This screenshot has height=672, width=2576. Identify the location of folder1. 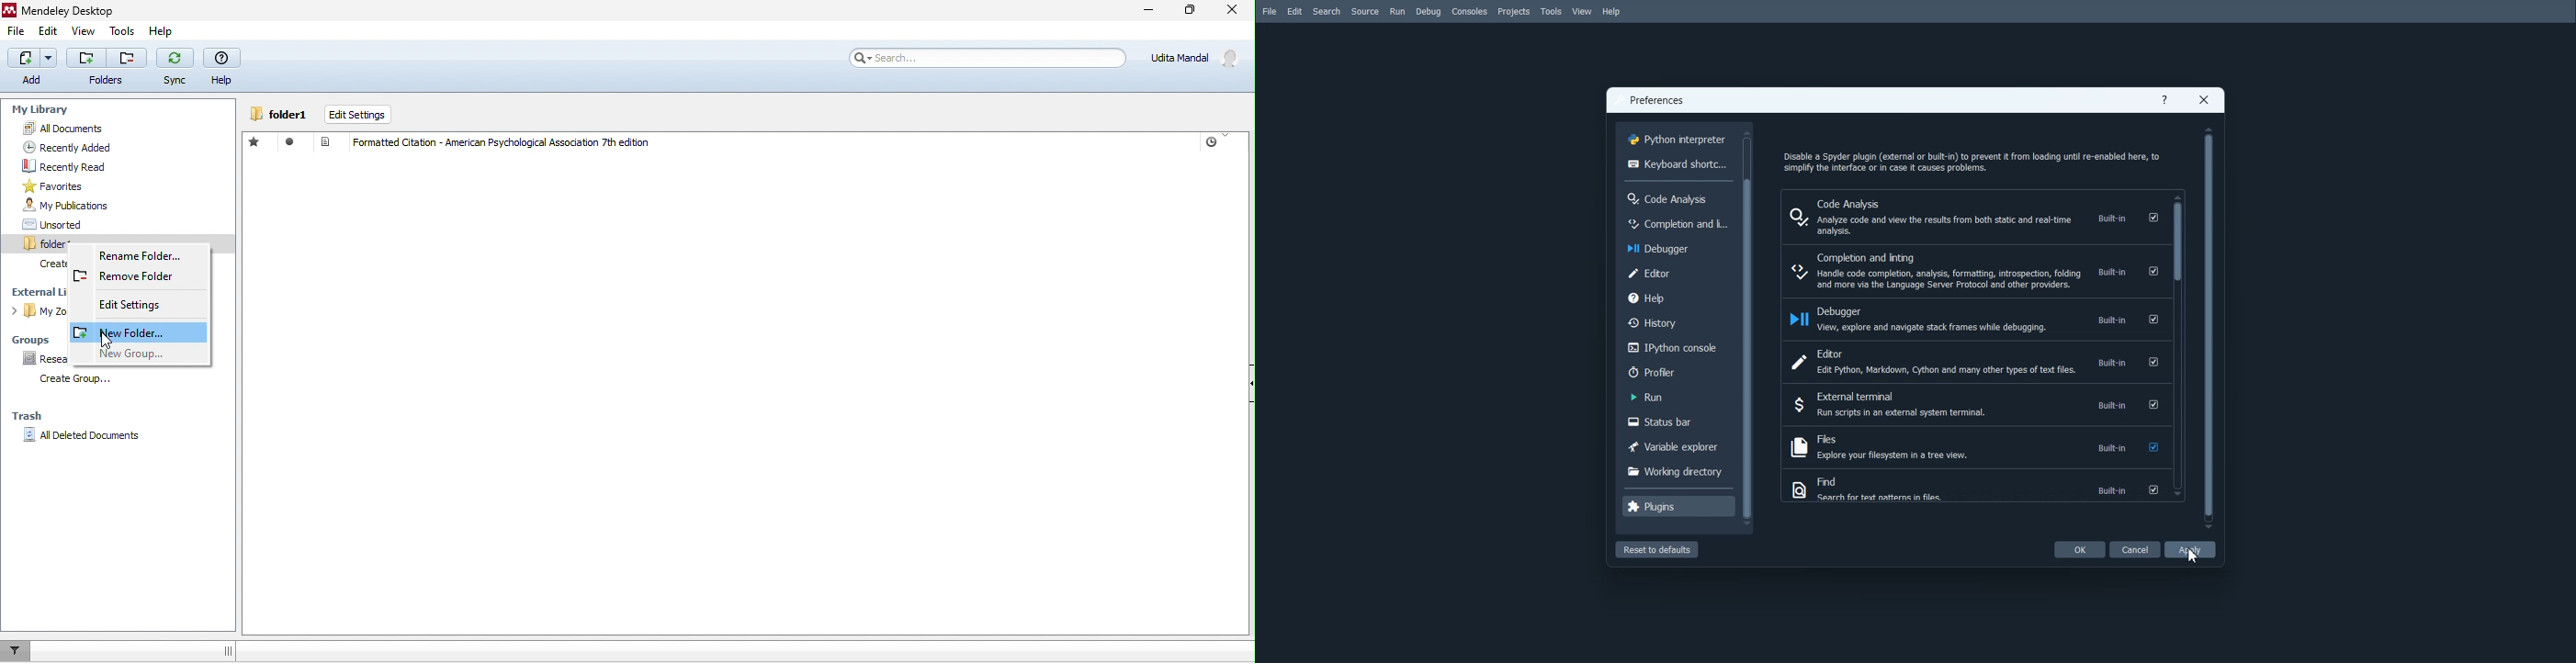
(36, 243).